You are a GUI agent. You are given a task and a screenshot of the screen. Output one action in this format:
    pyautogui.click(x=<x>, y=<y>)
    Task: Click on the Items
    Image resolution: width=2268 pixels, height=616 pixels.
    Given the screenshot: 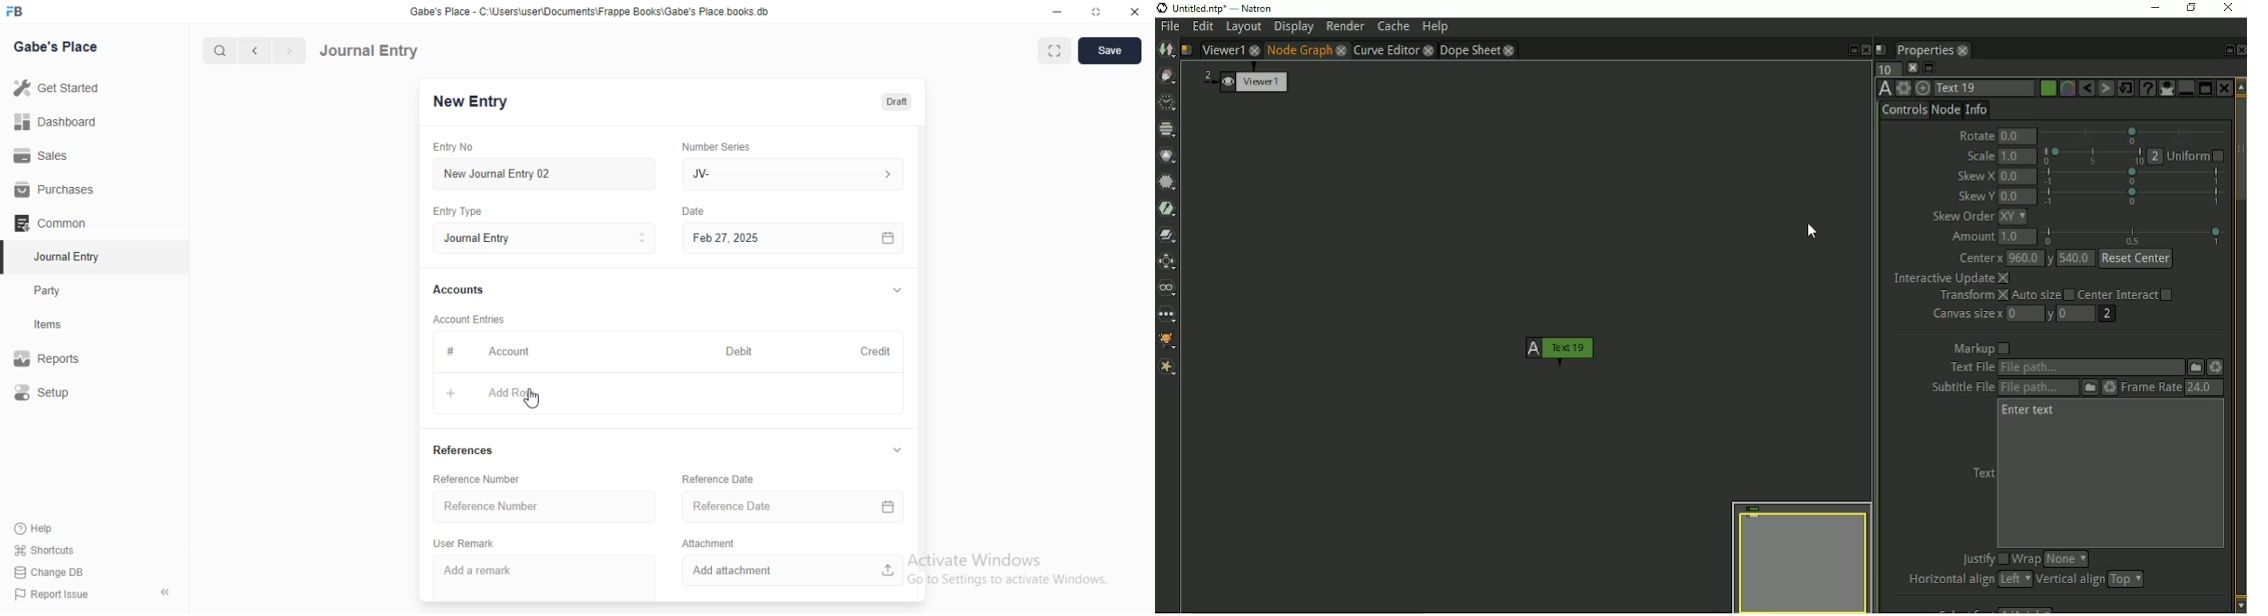 What is the action you would take?
    pyautogui.click(x=50, y=325)
    